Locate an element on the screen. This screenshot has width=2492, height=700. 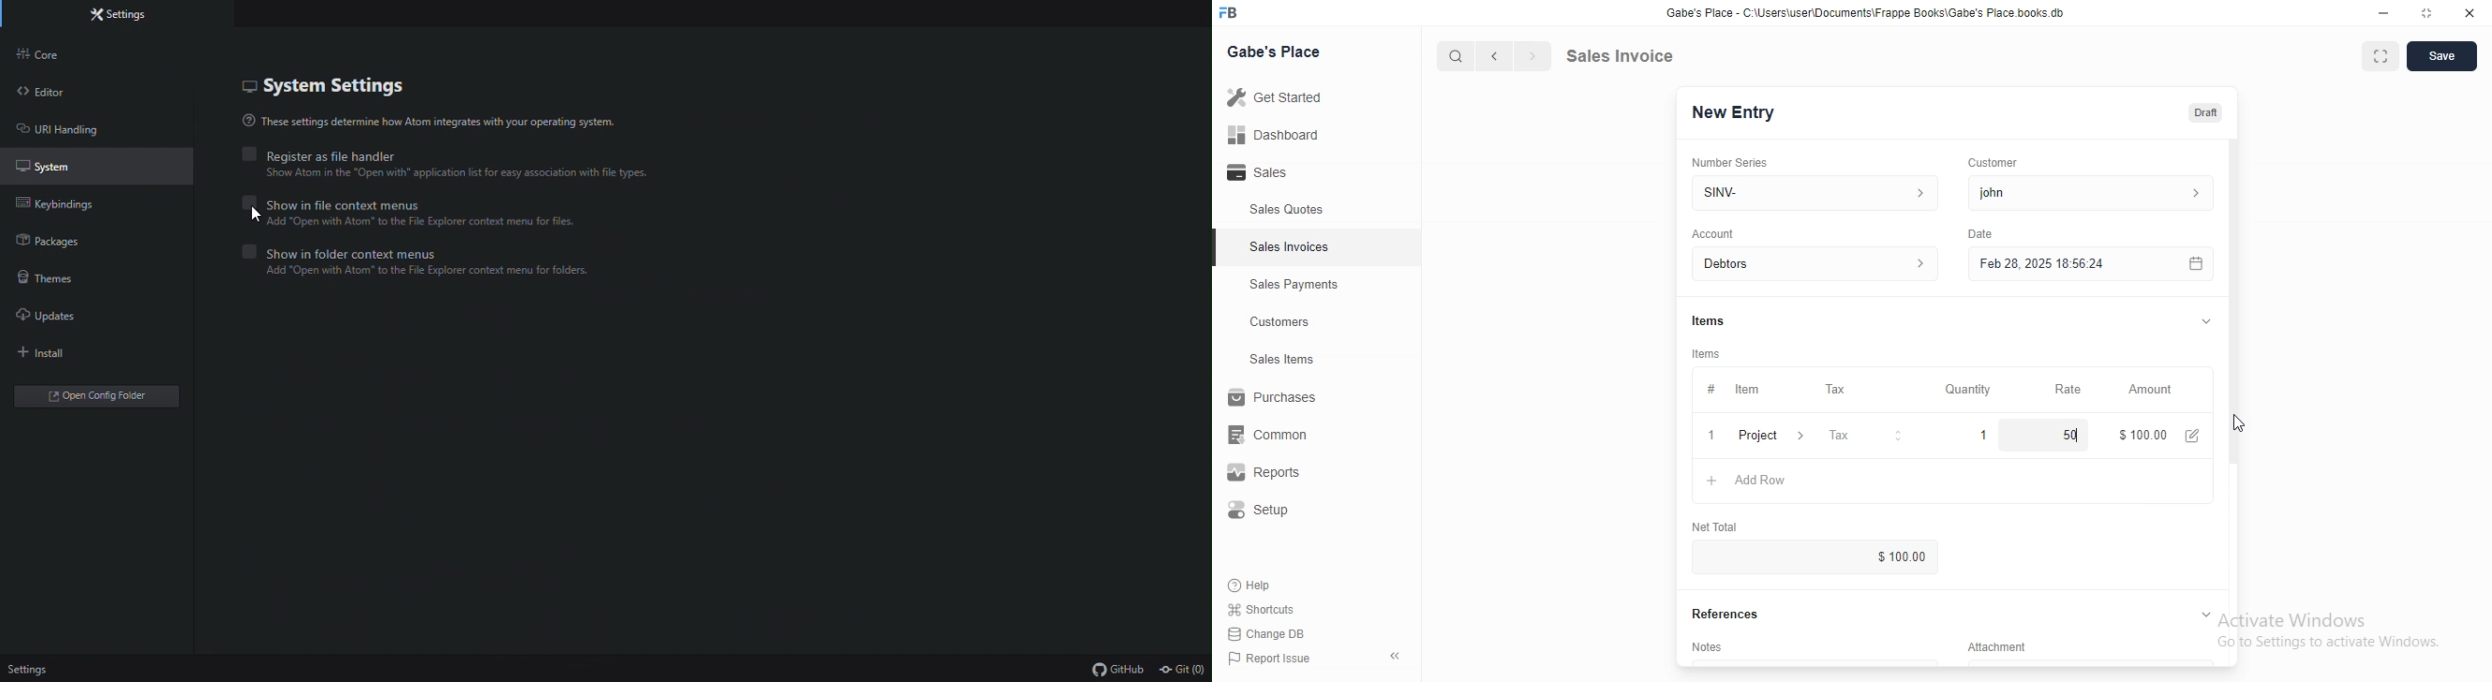
Tax is located at coordinates (1840, 390).